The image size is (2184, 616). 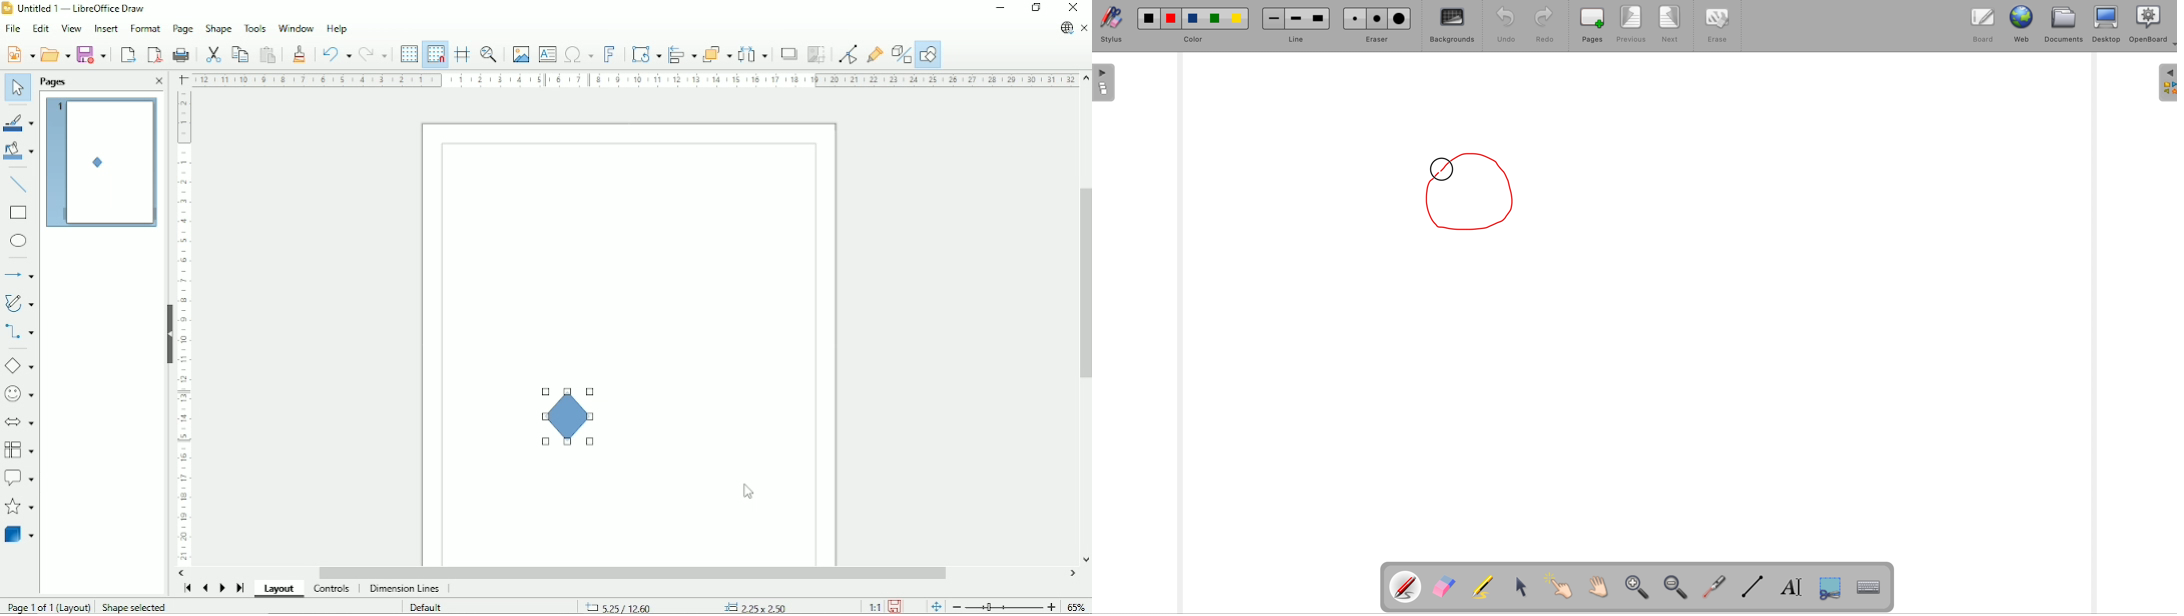 I want to click on cursor, so click(x=1443, y=169).